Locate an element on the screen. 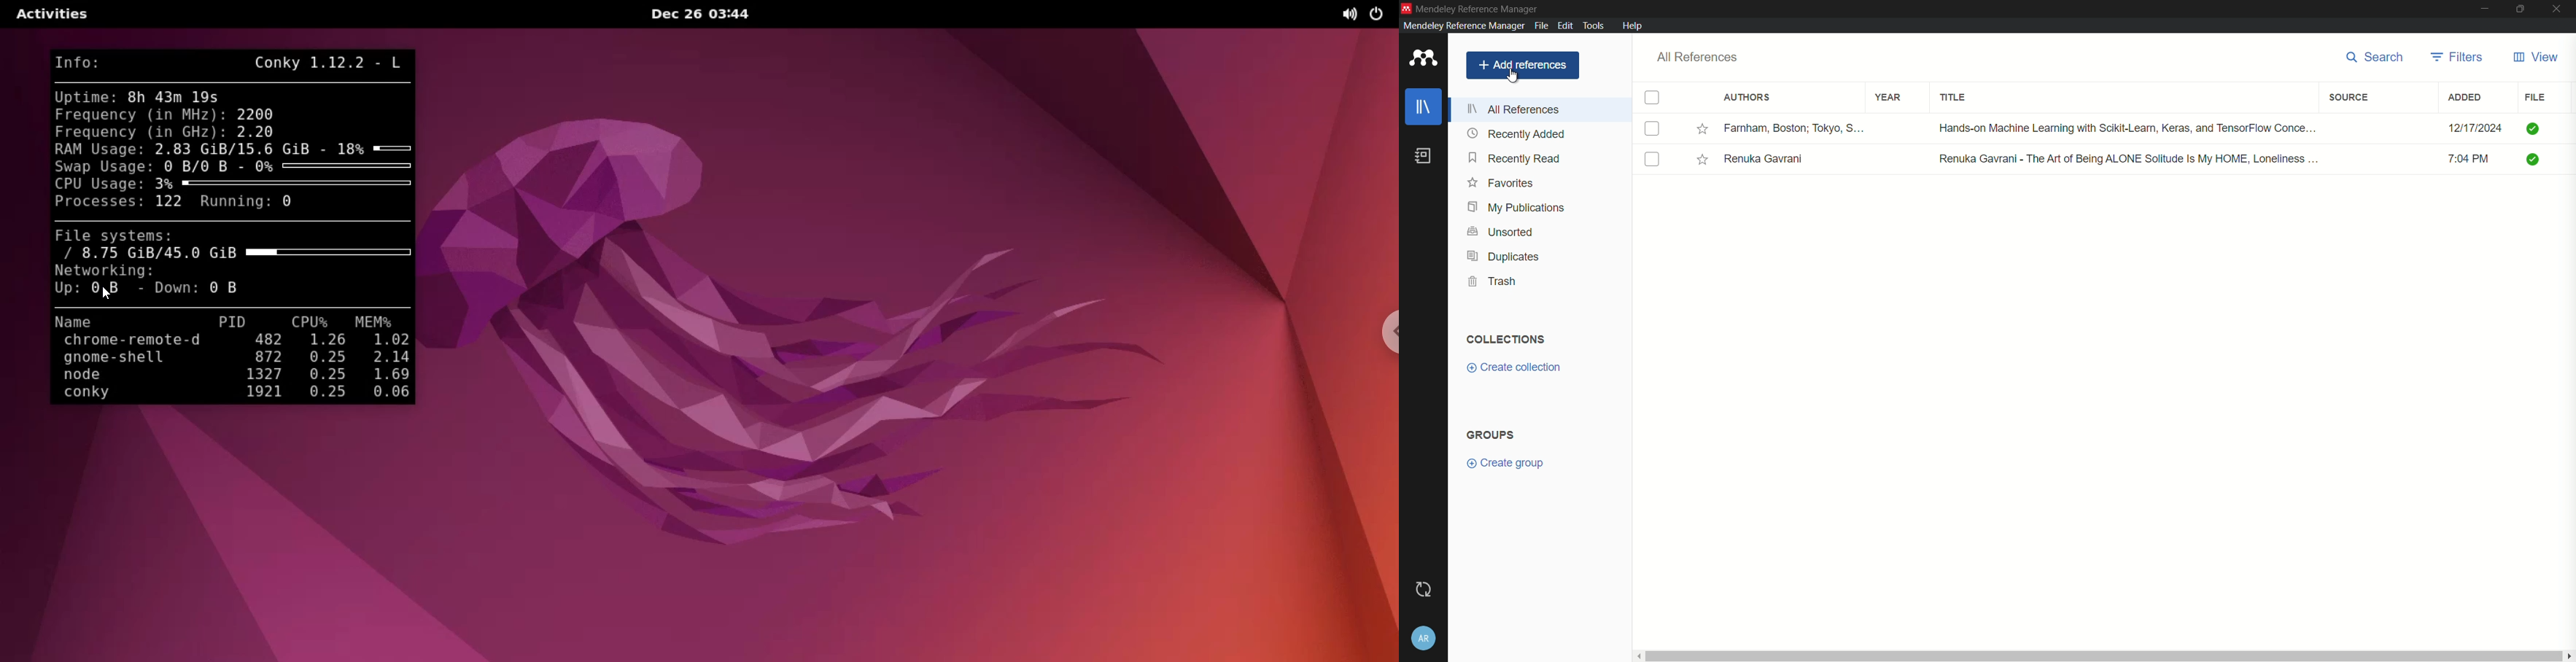 The image size is (2576, 672). recently read is located at coordinates (1514, 158).